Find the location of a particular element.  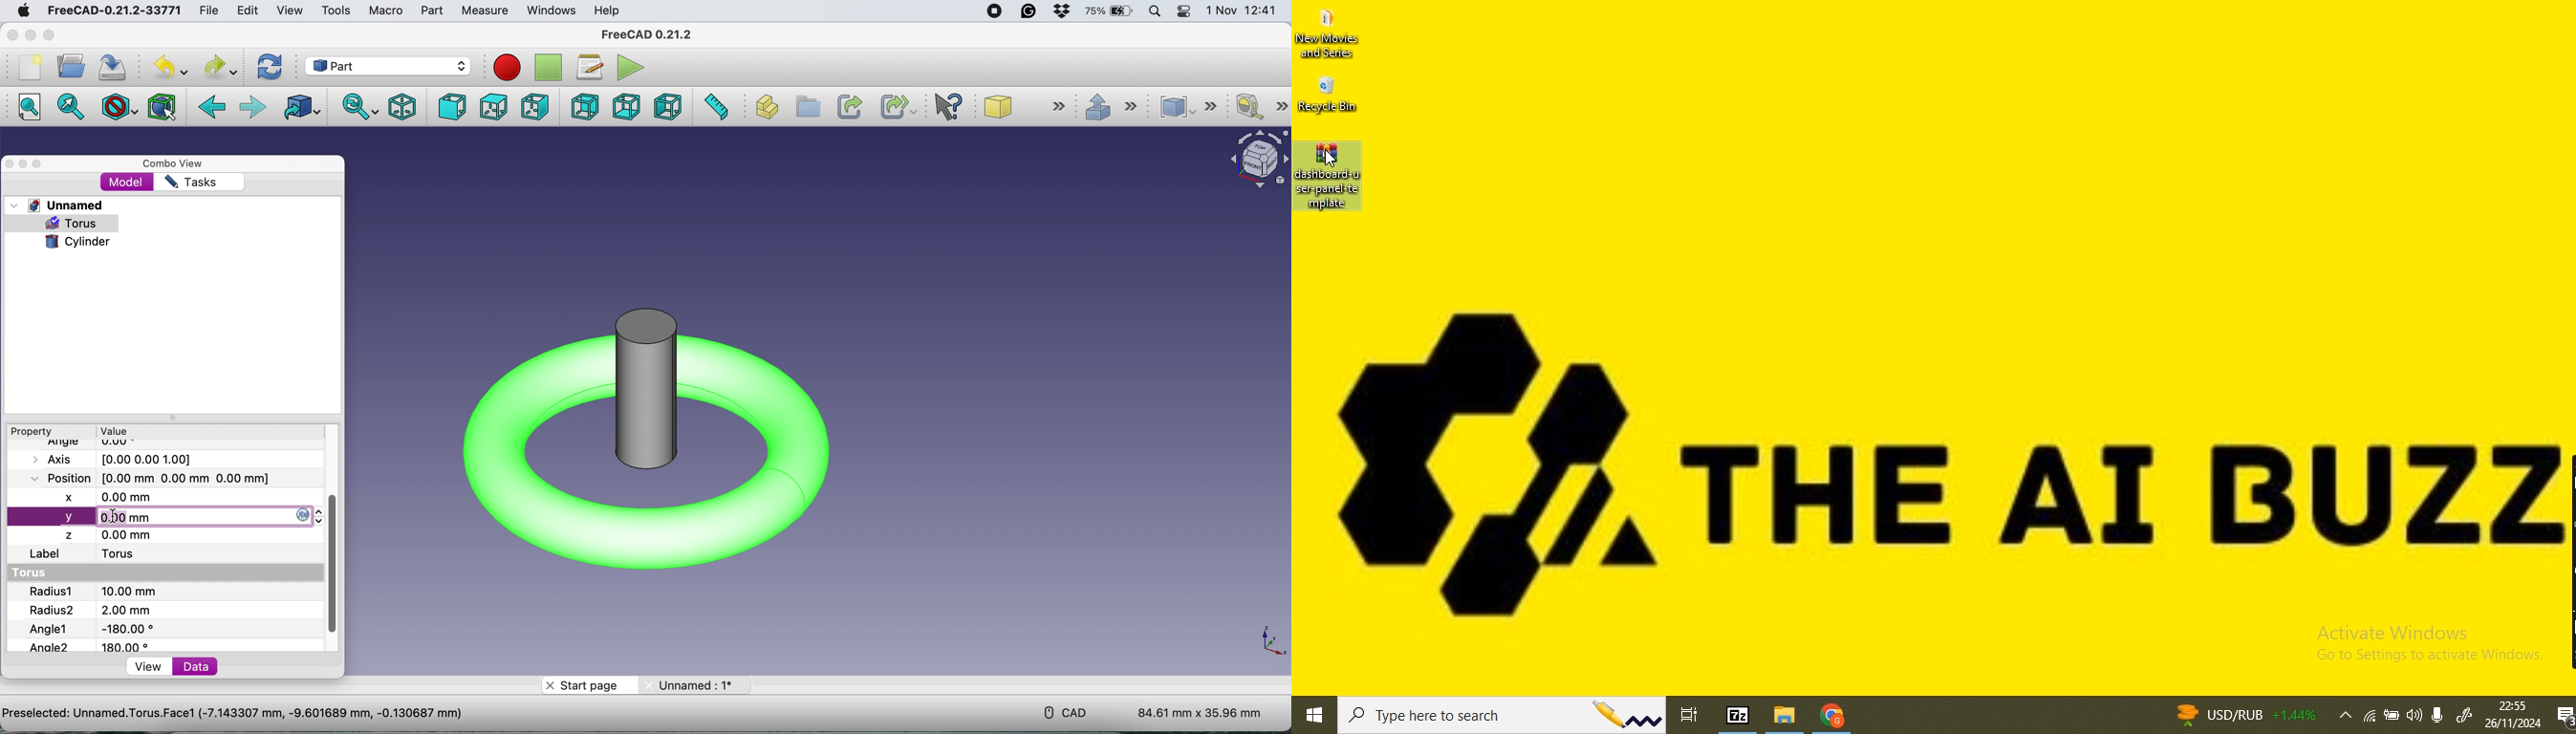

right is located at coordinates (533, 107).